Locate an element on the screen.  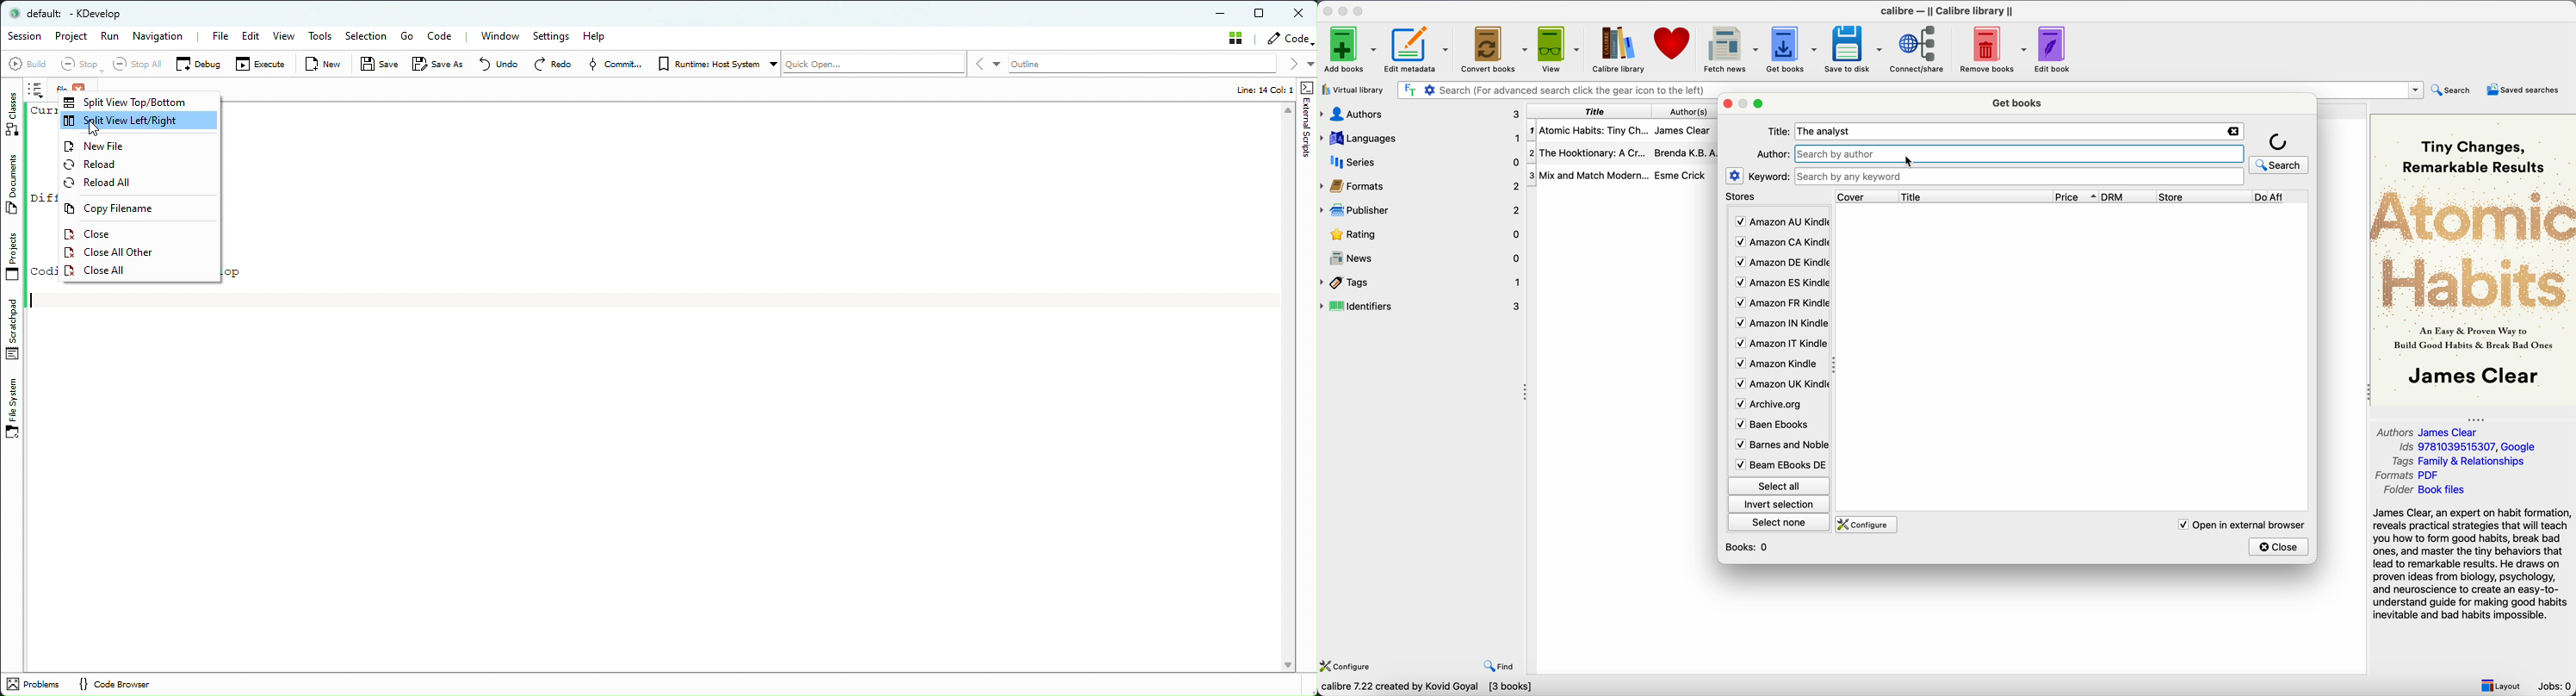
Title: is located at coordinates (1780, 132).